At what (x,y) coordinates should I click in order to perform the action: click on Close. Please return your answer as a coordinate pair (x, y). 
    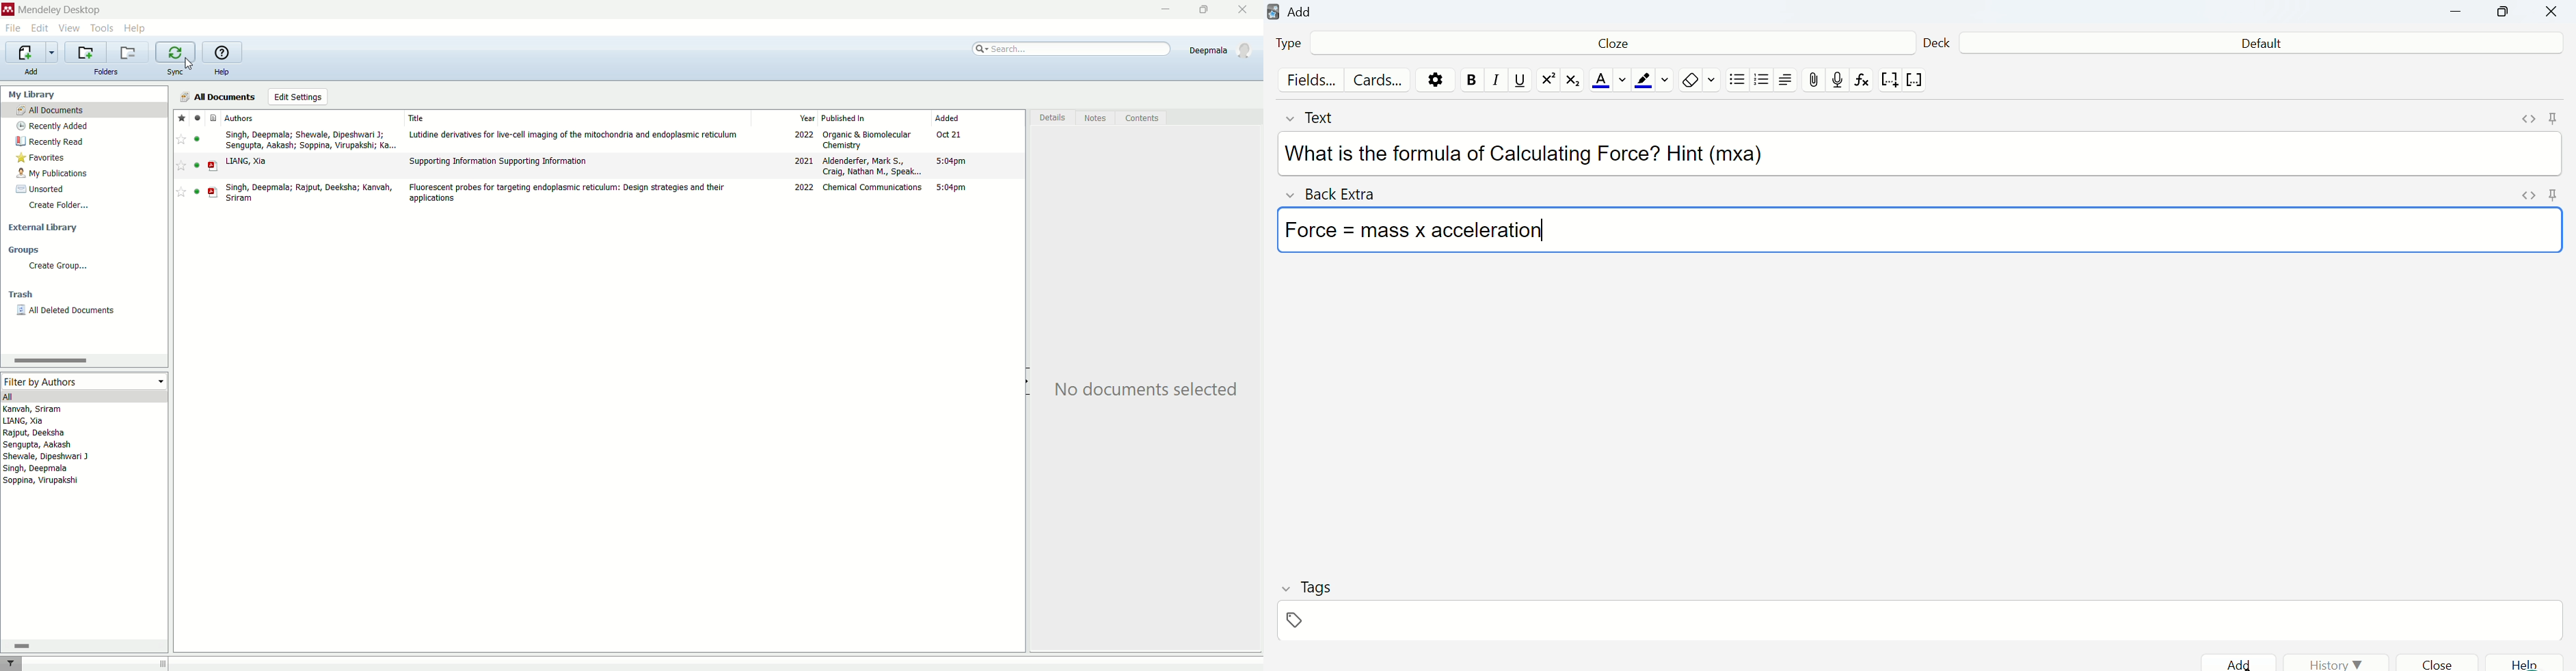
    Looking at the image, I should click on (2550, 14).